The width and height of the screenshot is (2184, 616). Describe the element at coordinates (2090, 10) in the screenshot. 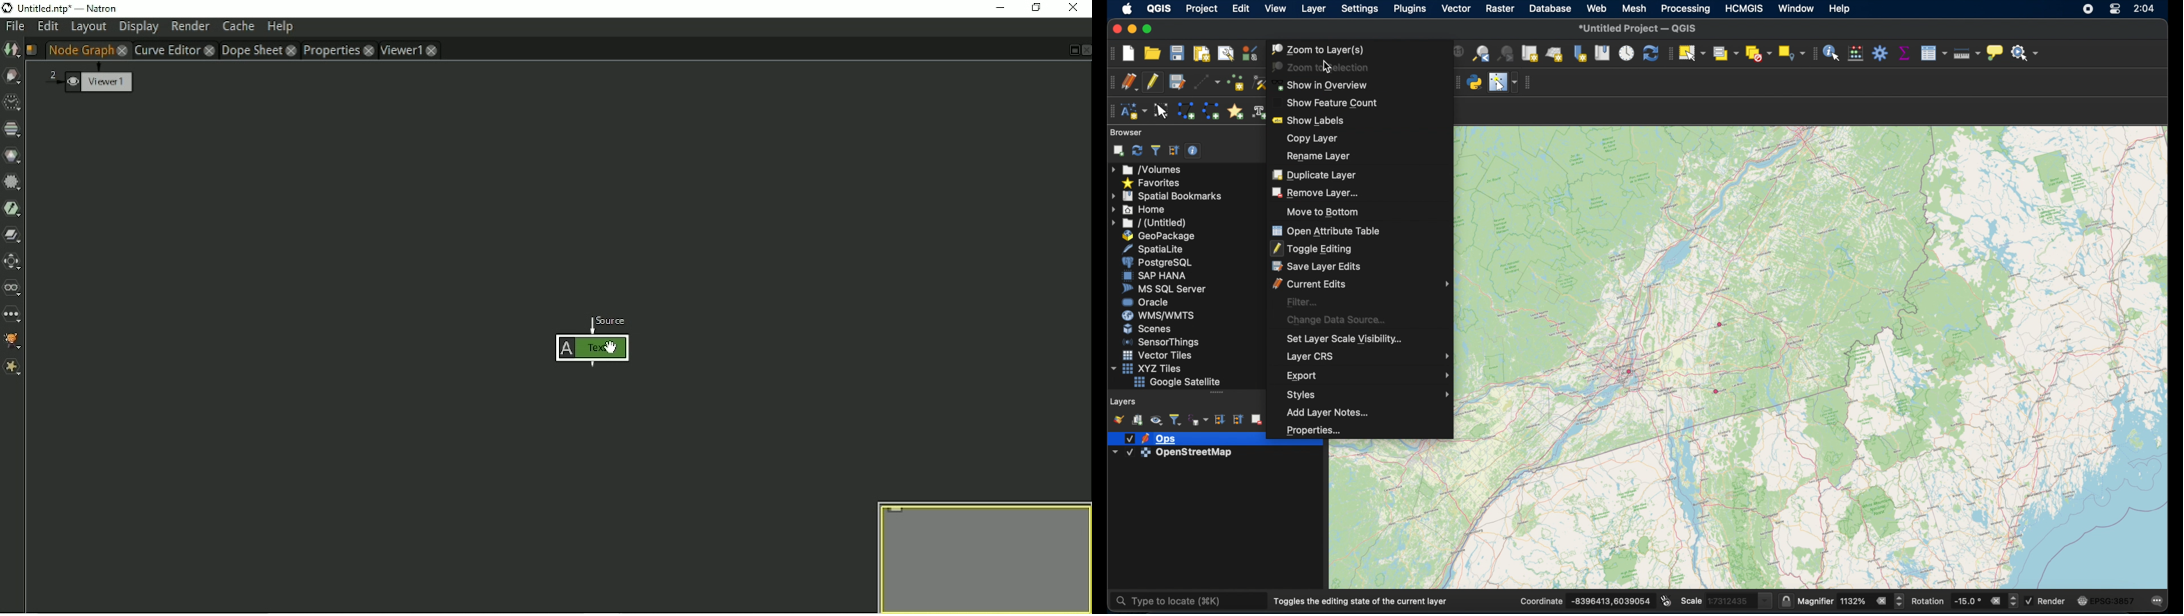

I see `screen recorder icon` at that location.